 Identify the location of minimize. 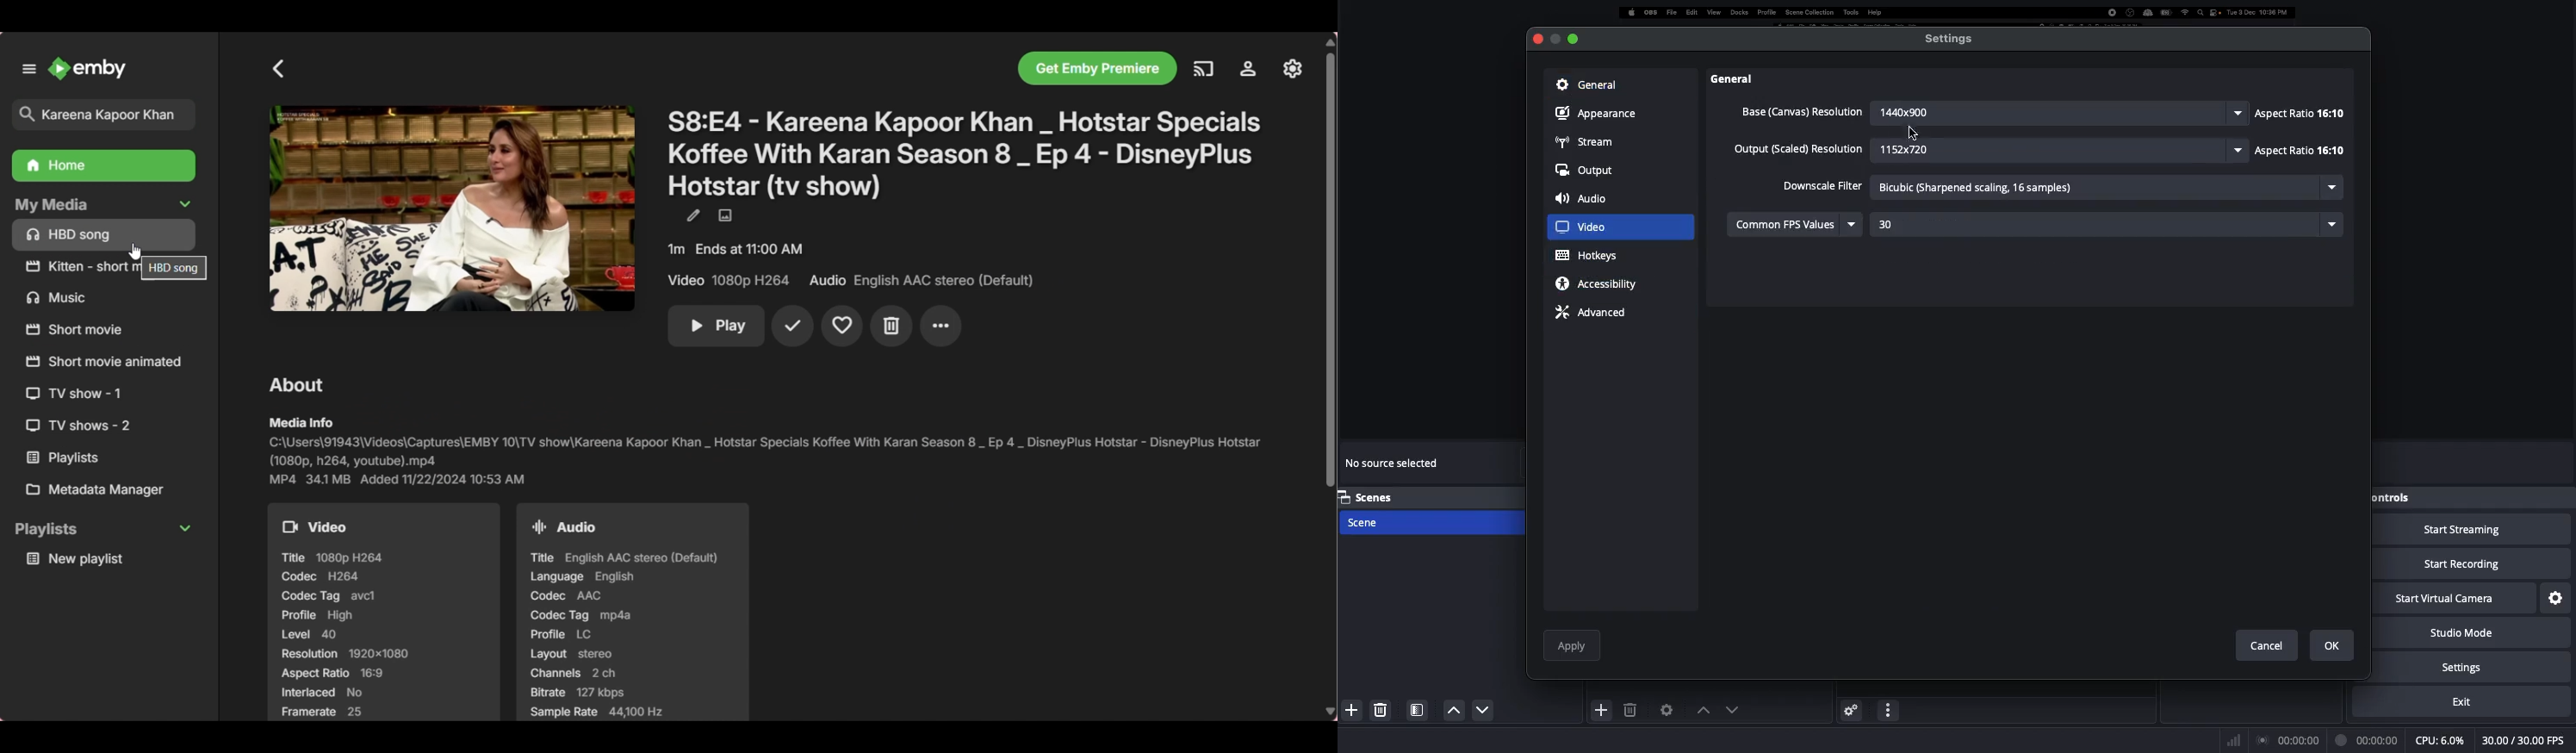
(1574, 35).